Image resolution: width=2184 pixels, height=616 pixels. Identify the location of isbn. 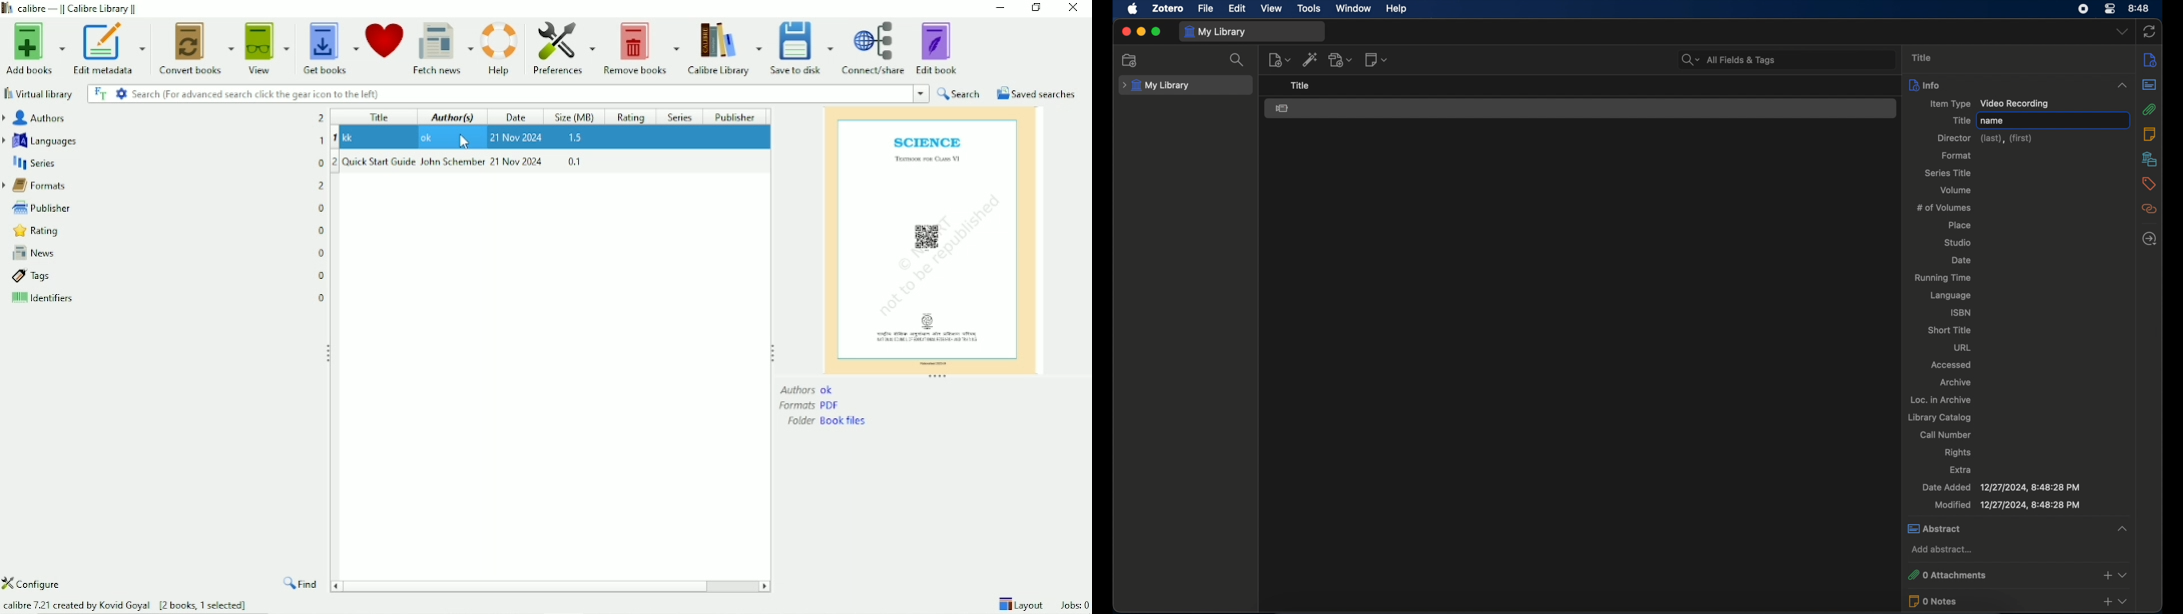
(1962, 312).